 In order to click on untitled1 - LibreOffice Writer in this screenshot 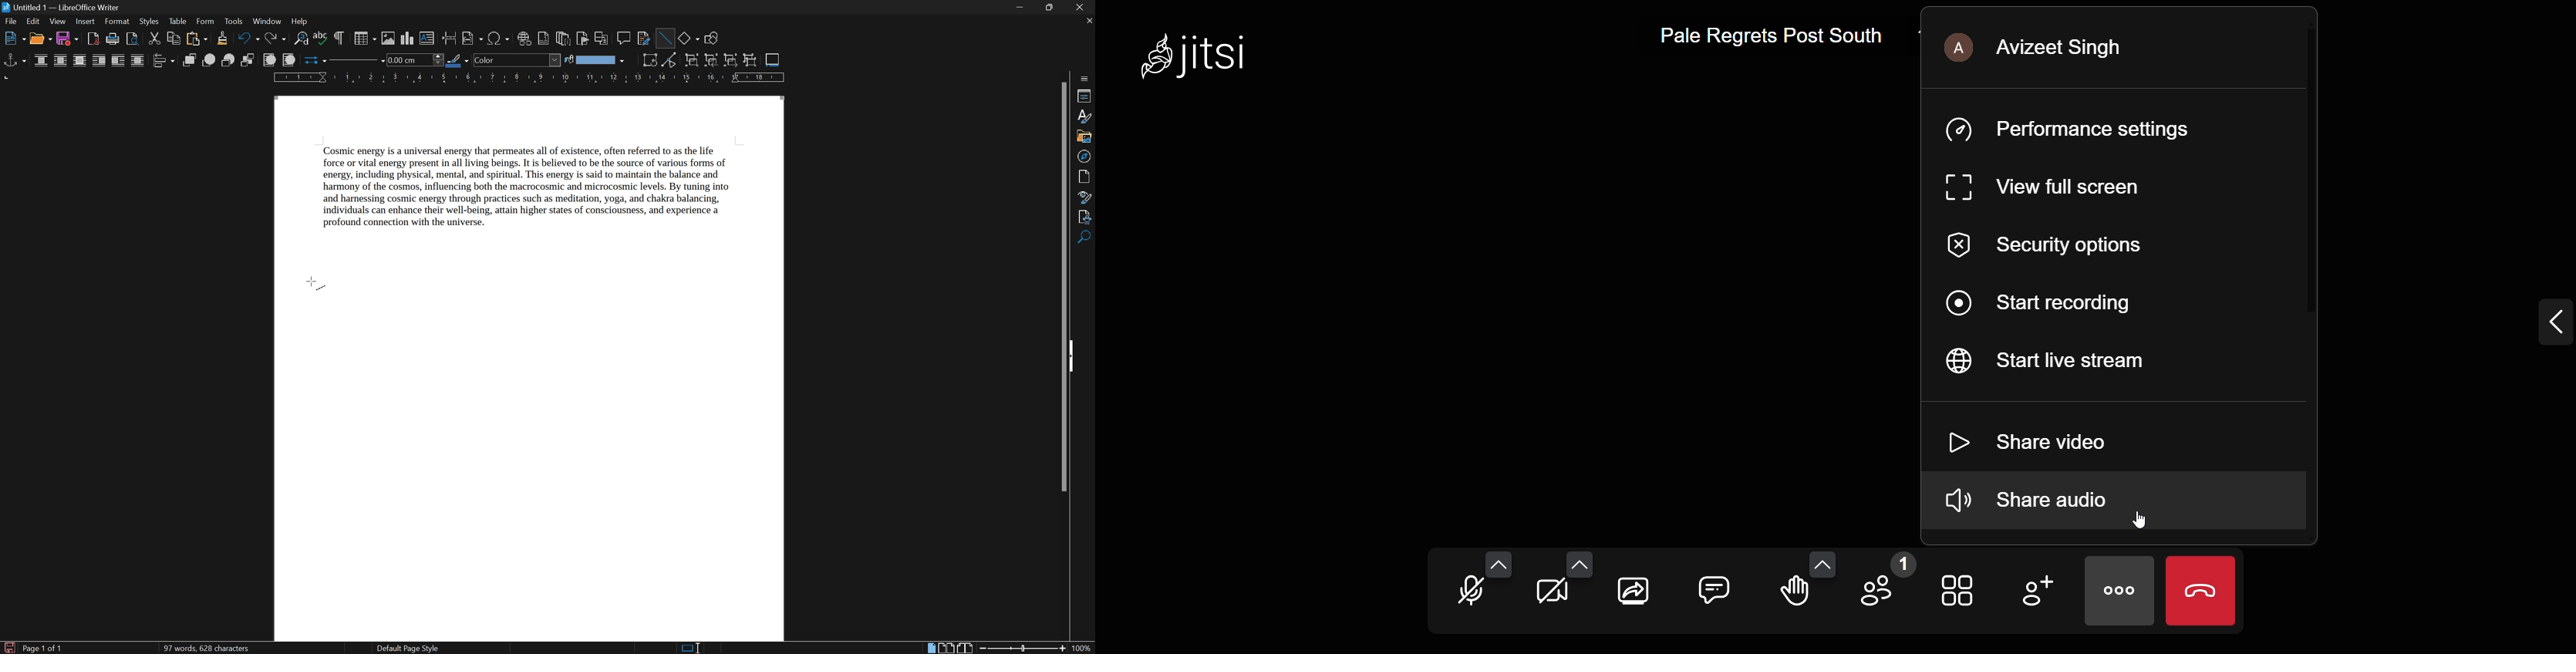, I will do `click(61, 7)`.